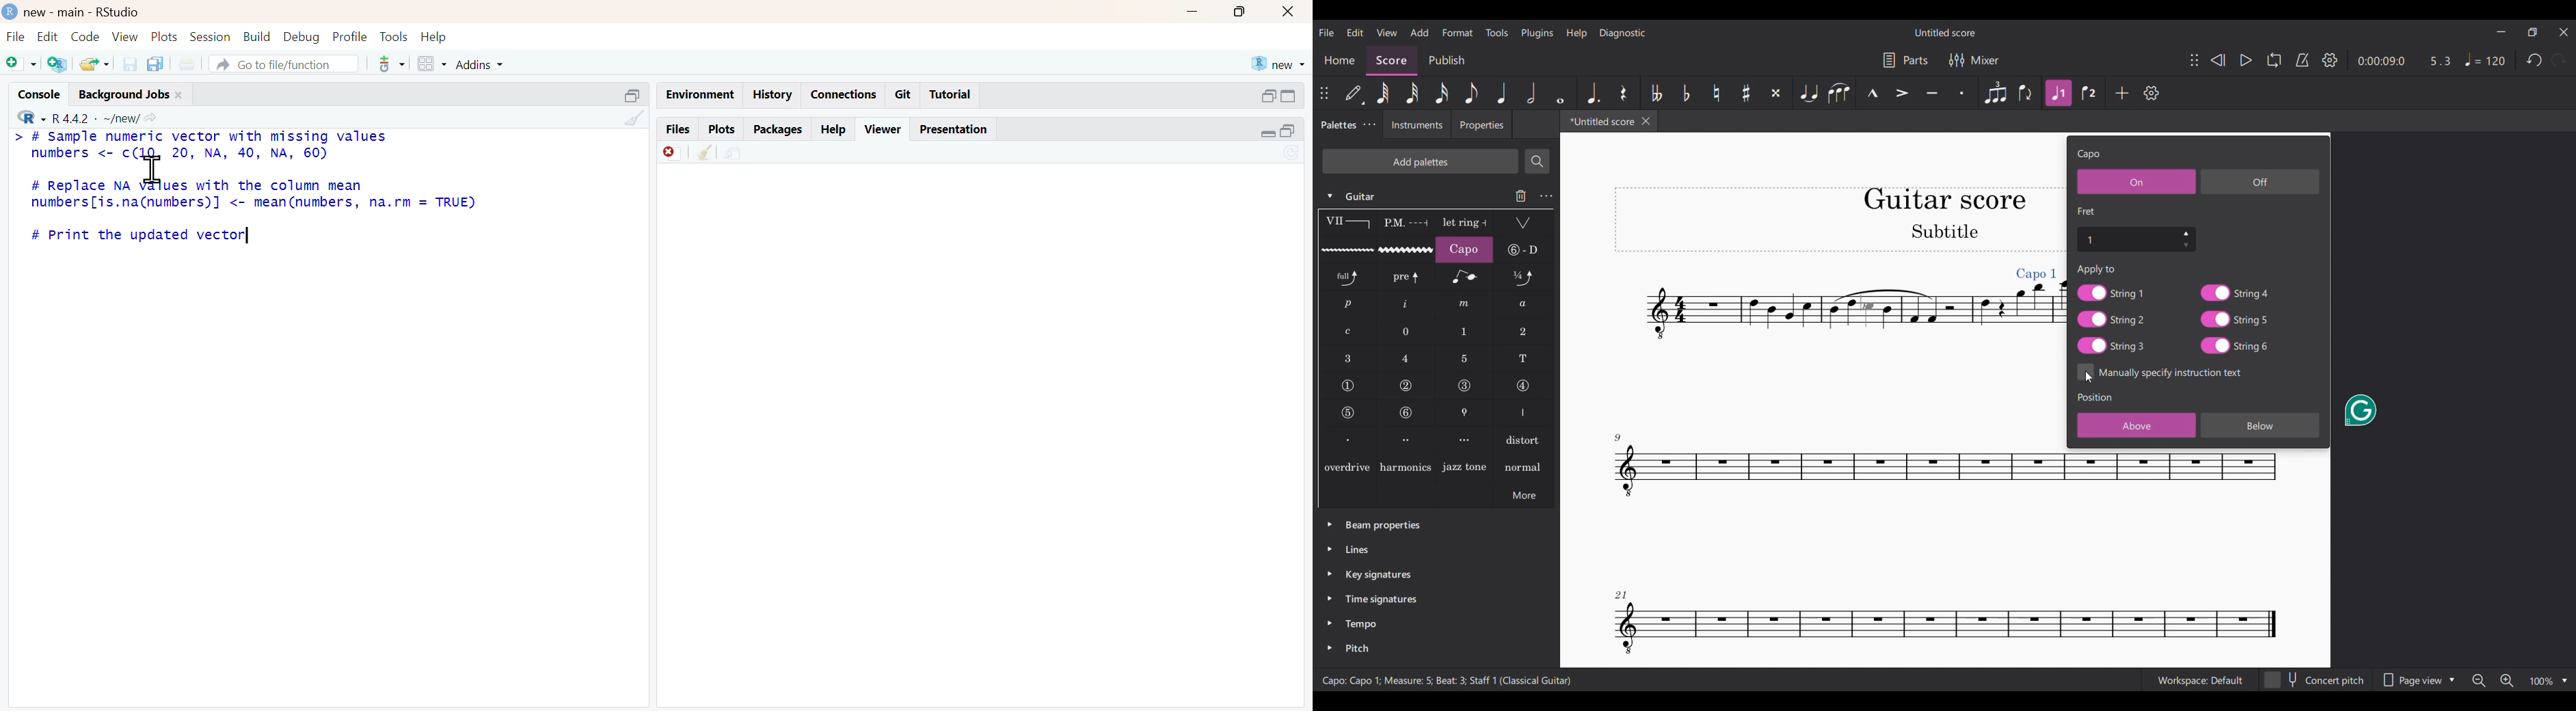  Describe the element at coordinates (635, 119) in the screenshot. I see `clean` at that location.